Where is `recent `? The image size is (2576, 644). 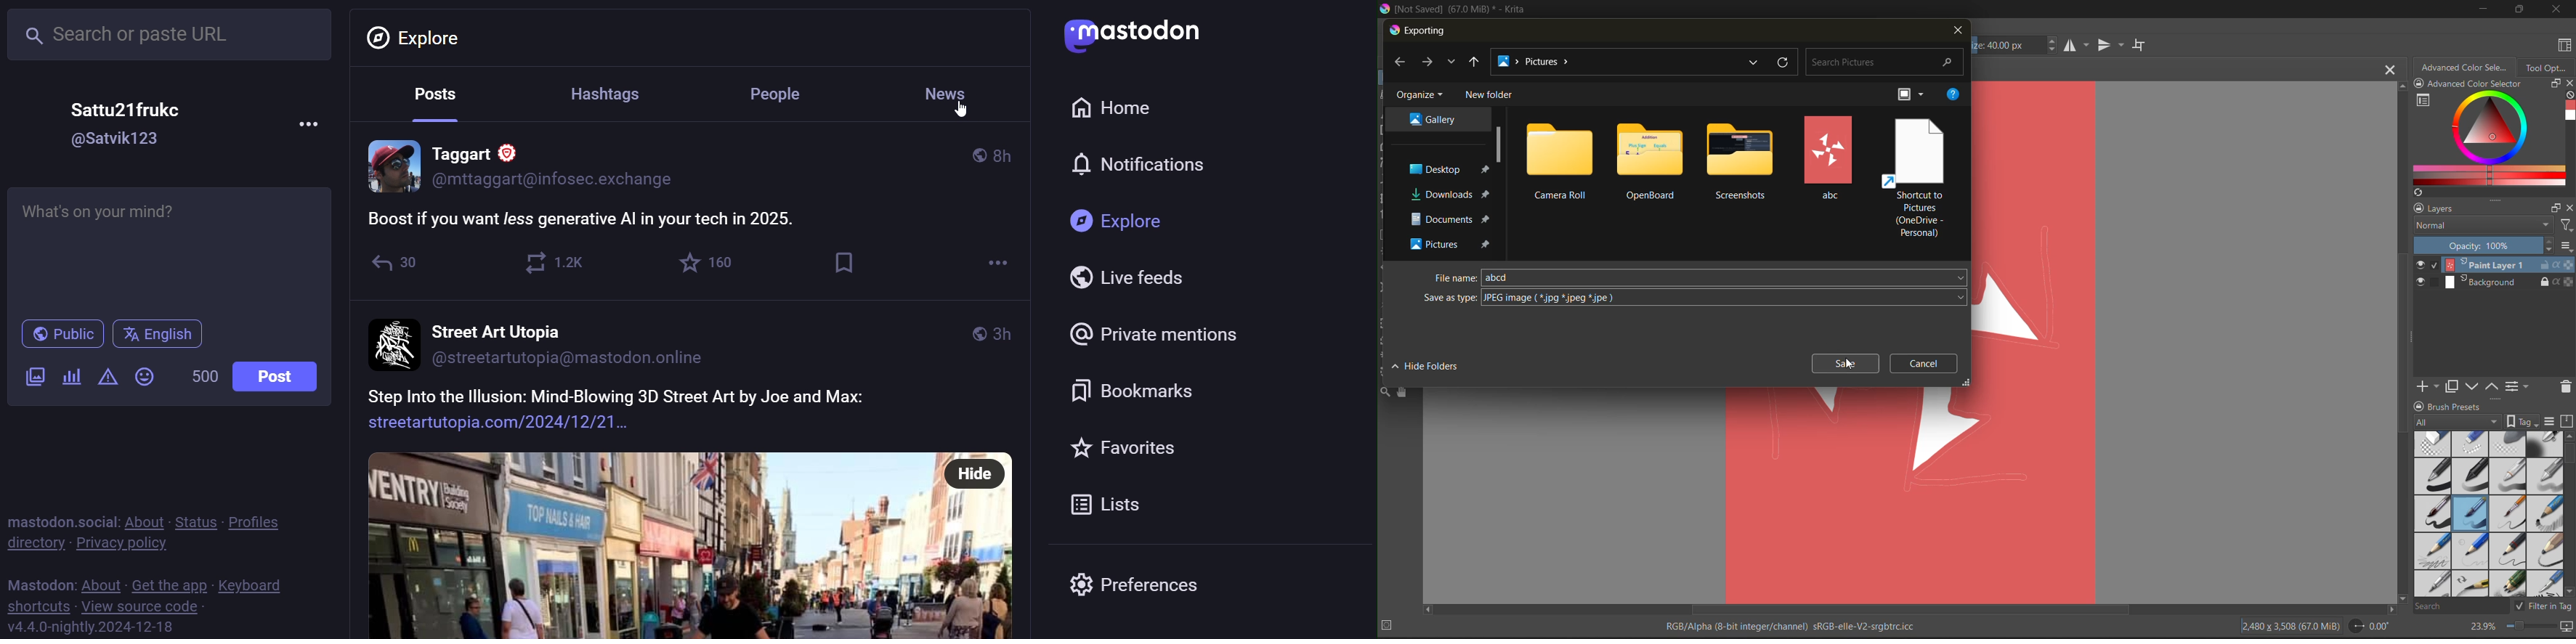 recent  is located at coordinates (1452, 62).